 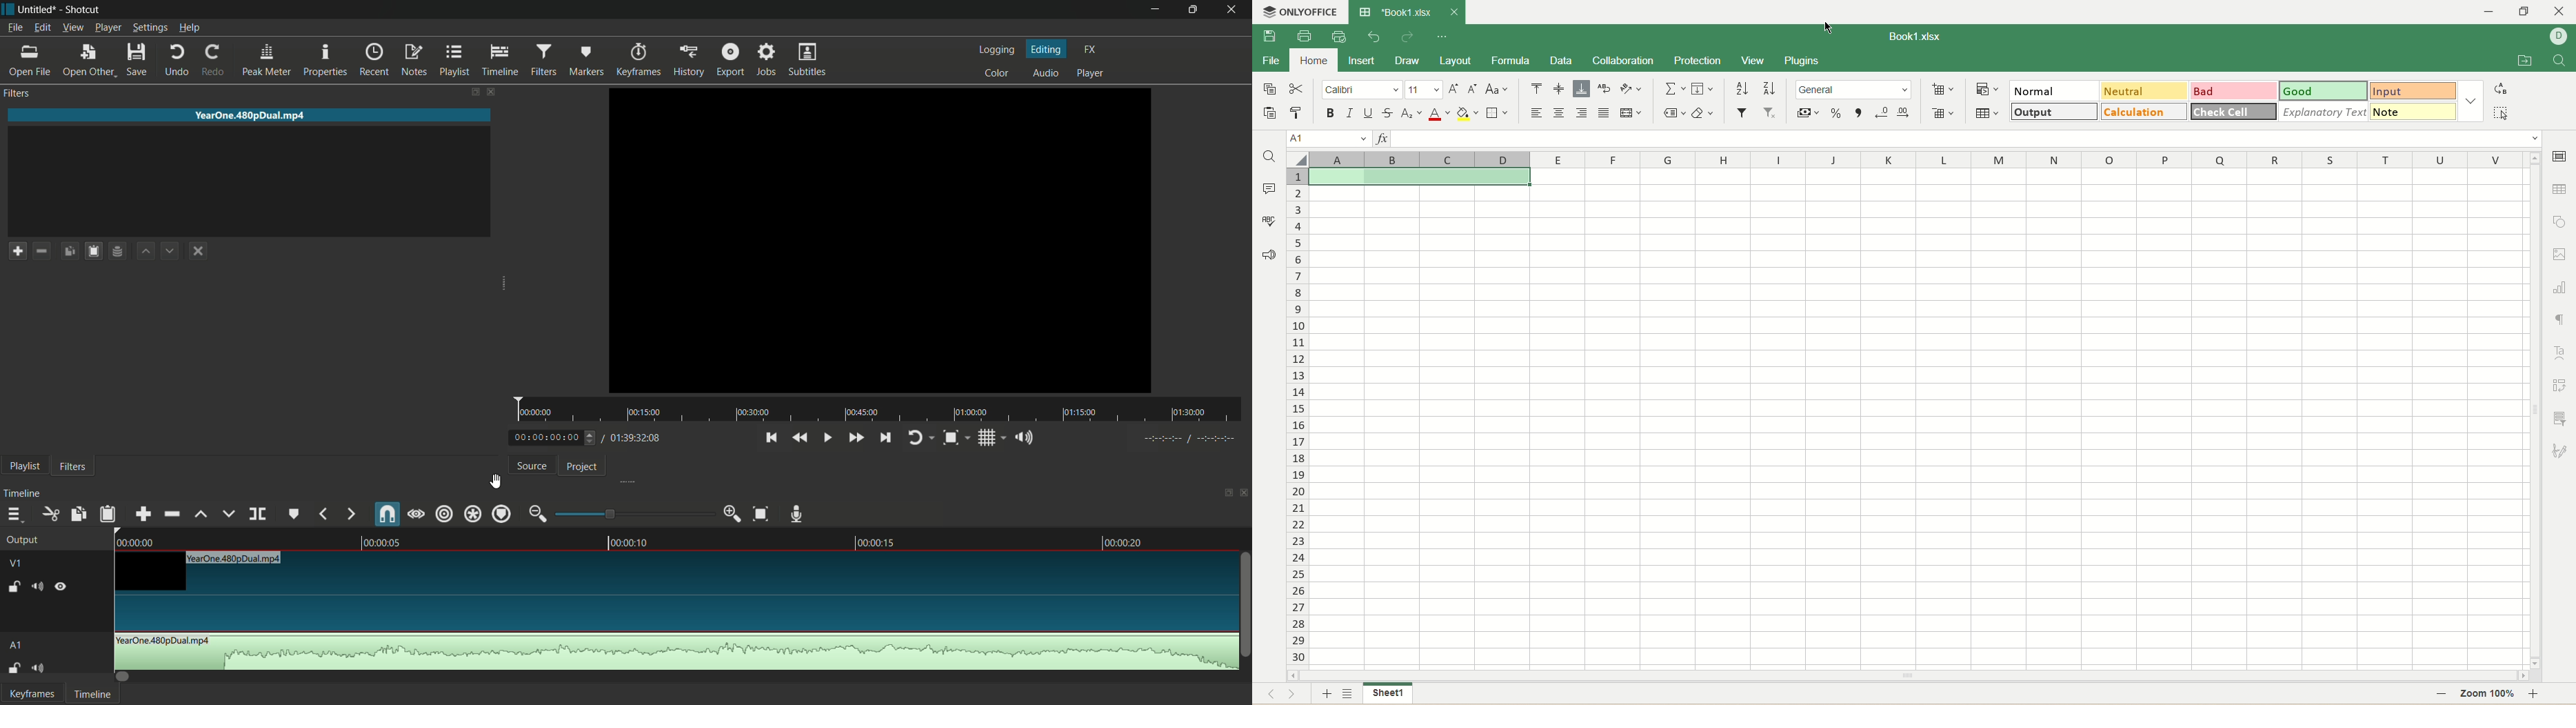 I want to click on timeline menu, so click(x=13, y=515).